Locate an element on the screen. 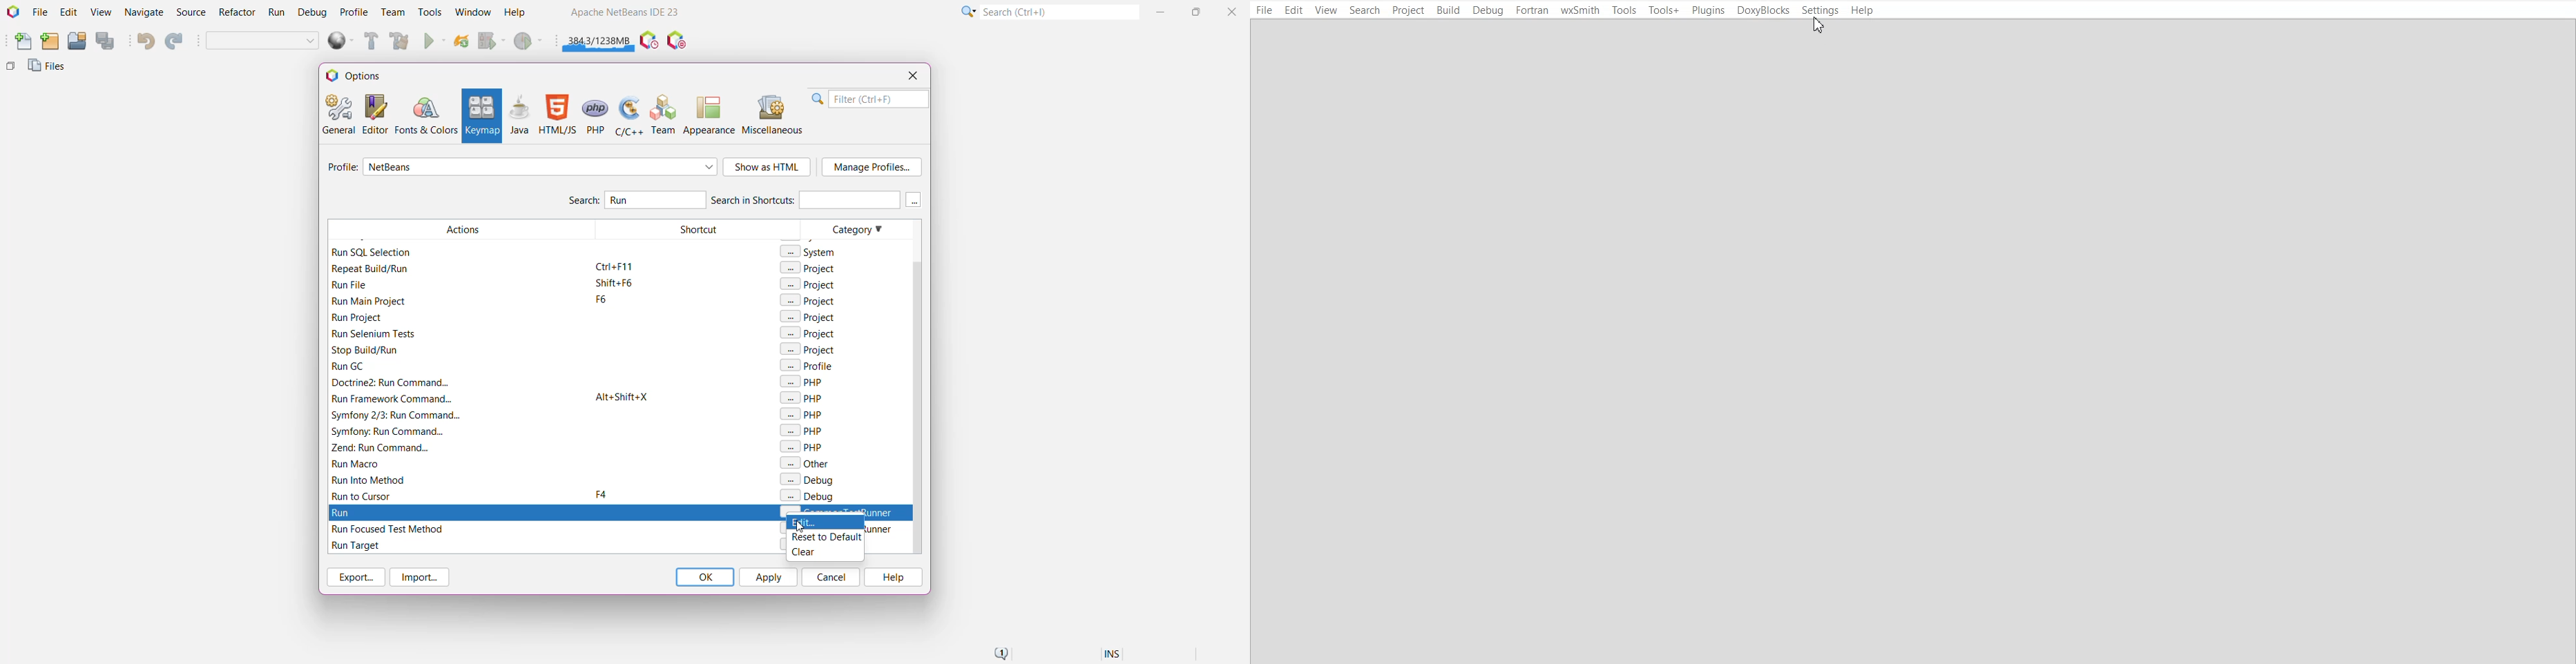 The height and width of the screenshot is (672, 2576). Appearance is located at coordinates (709, 115).